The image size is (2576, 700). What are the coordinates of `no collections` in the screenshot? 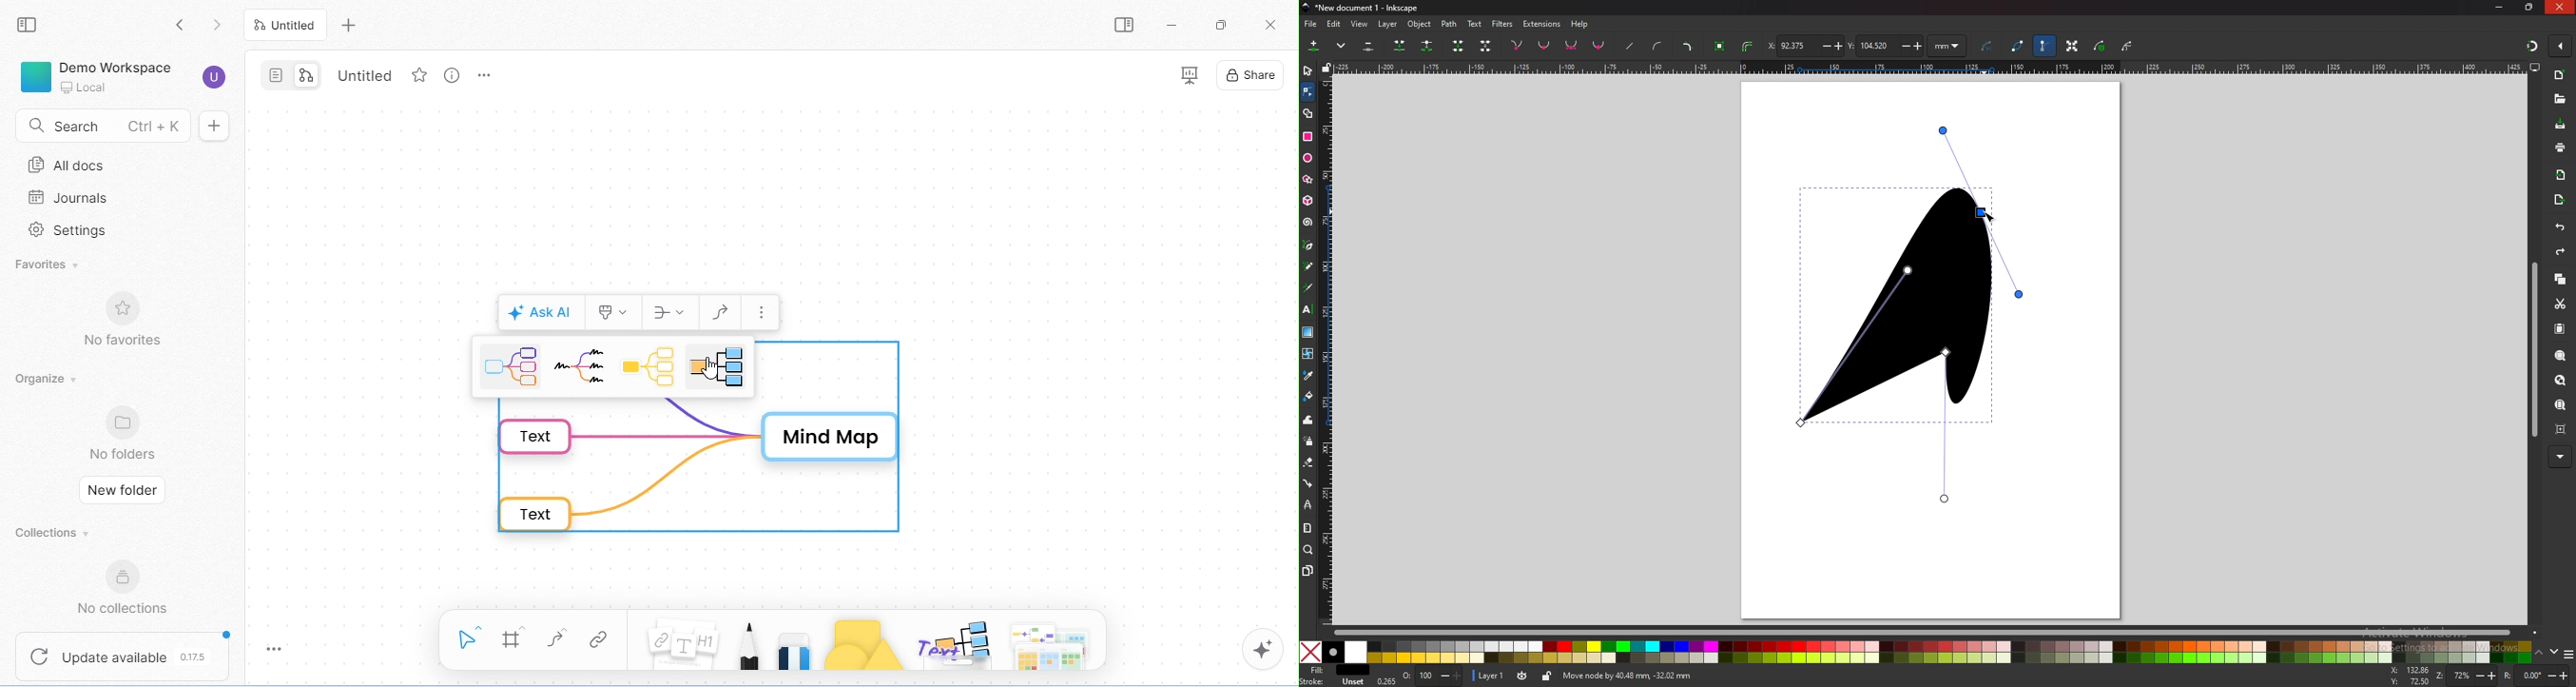 It's located at (124, 589).